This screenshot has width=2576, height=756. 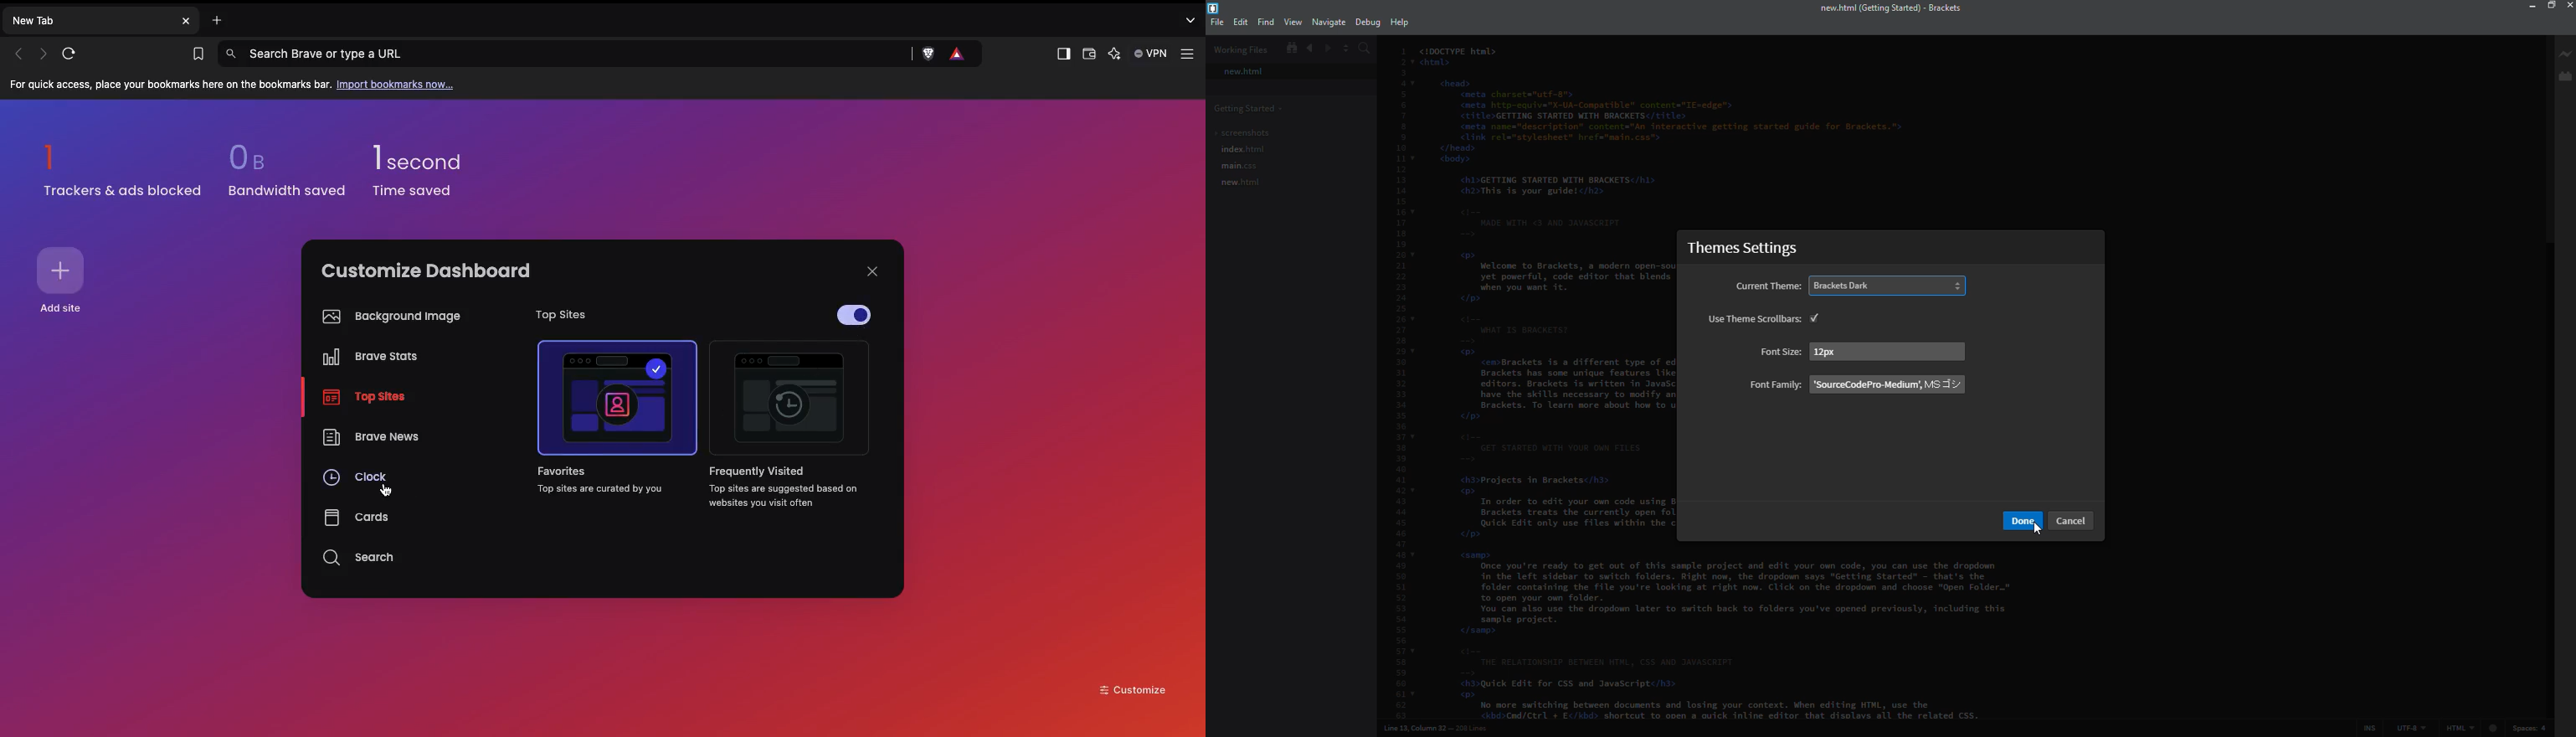 What do you see at coordinates (1087, 56) in the screenshot?
I see `Wallet` at bounding box center [1087, 56].